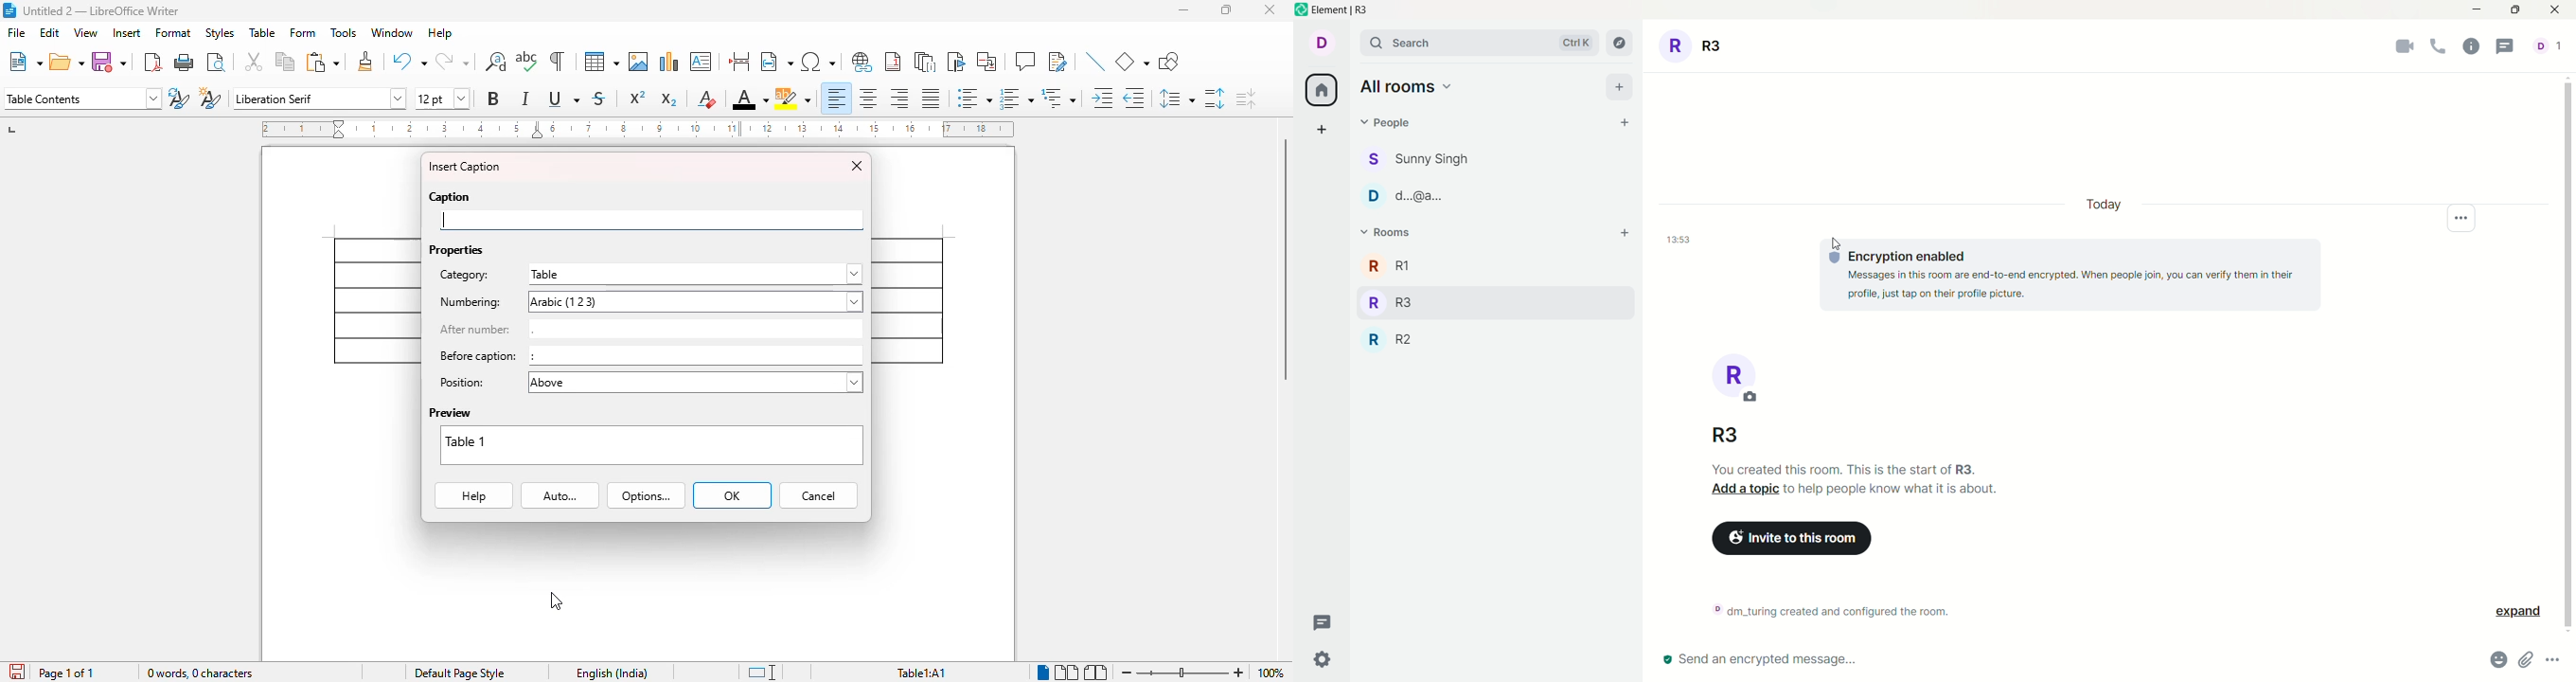  What do you see at coordinates (868, 99) in the screenshot?
I see `align center` at bounding box center [868, 99].